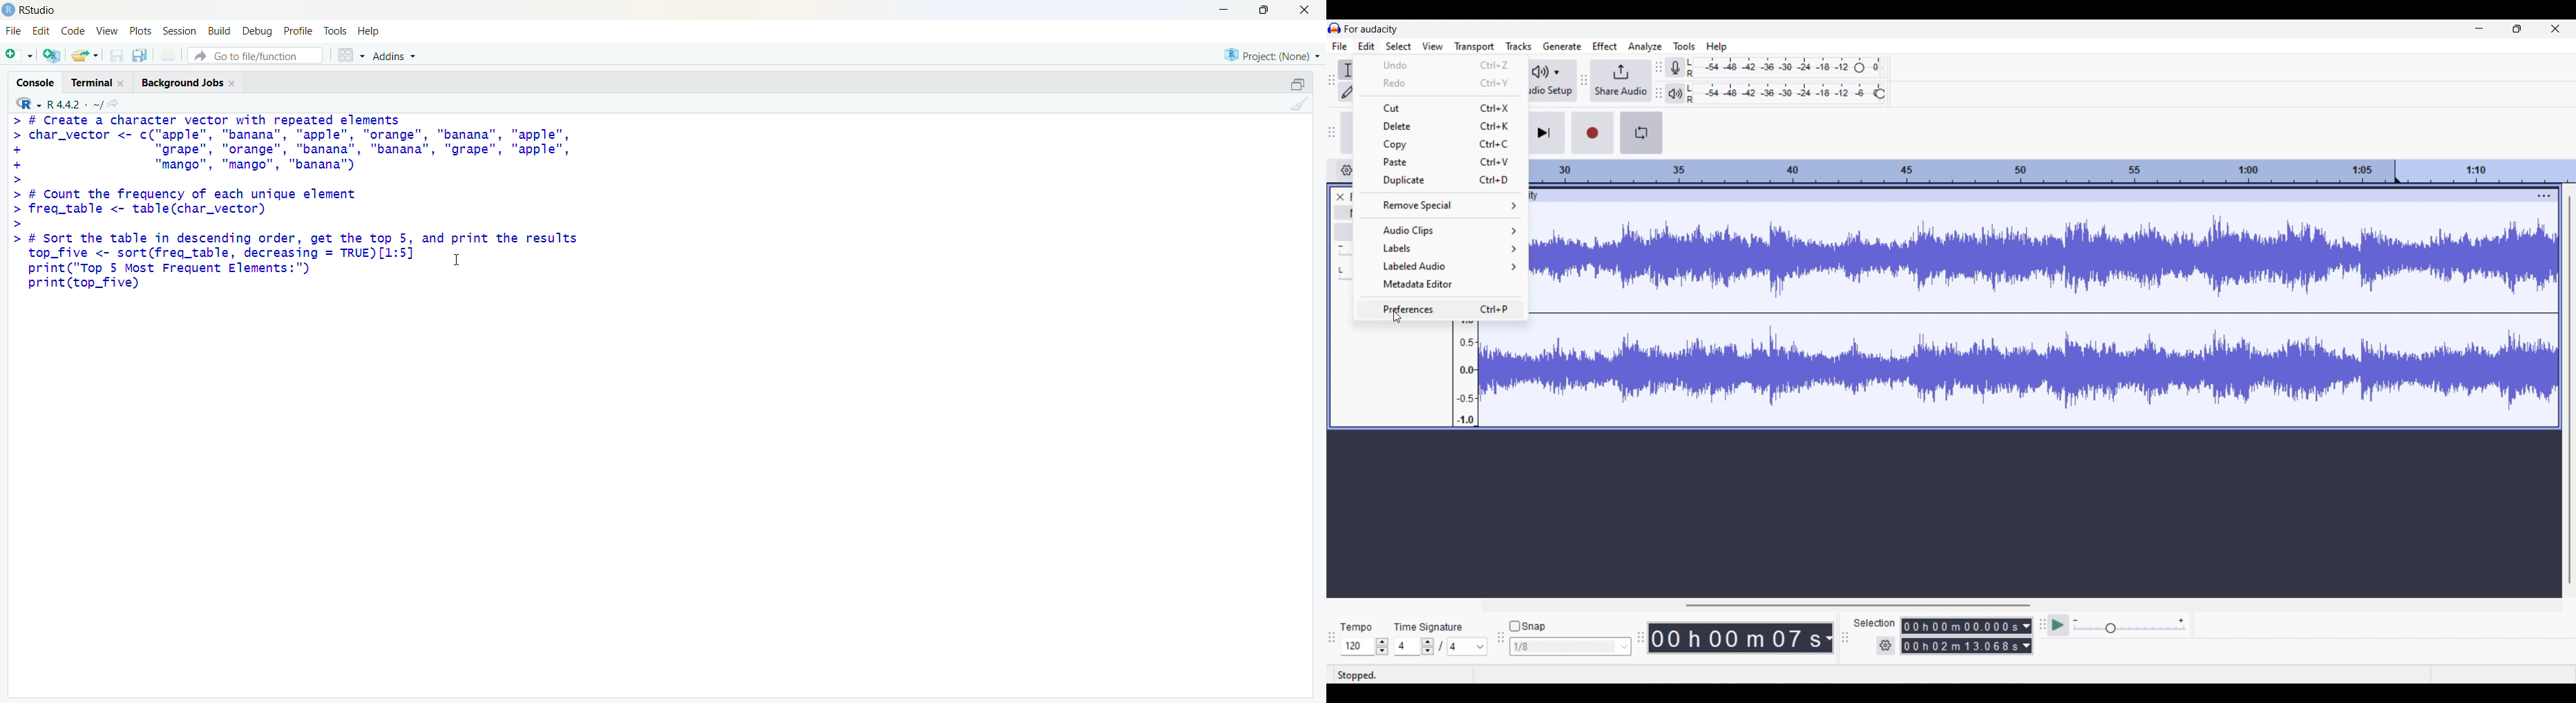  What do you see at coordinates (298, 32) in the screenshot?
I see `Profile` at bounding box center [298, 32].